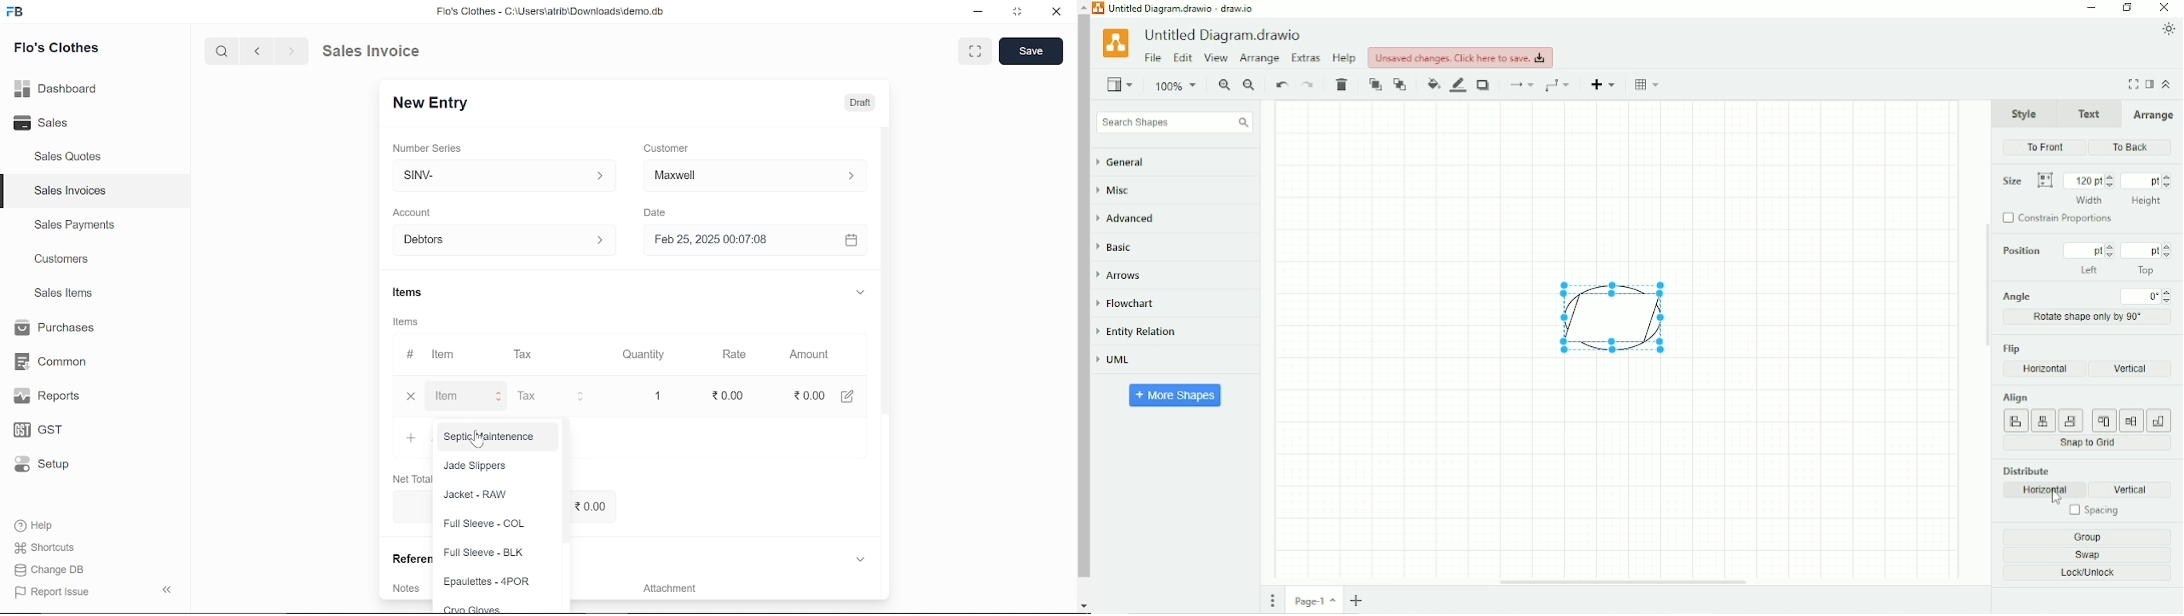 The image size is (2184, 616). I want to click on Table, so click(1649, 84).